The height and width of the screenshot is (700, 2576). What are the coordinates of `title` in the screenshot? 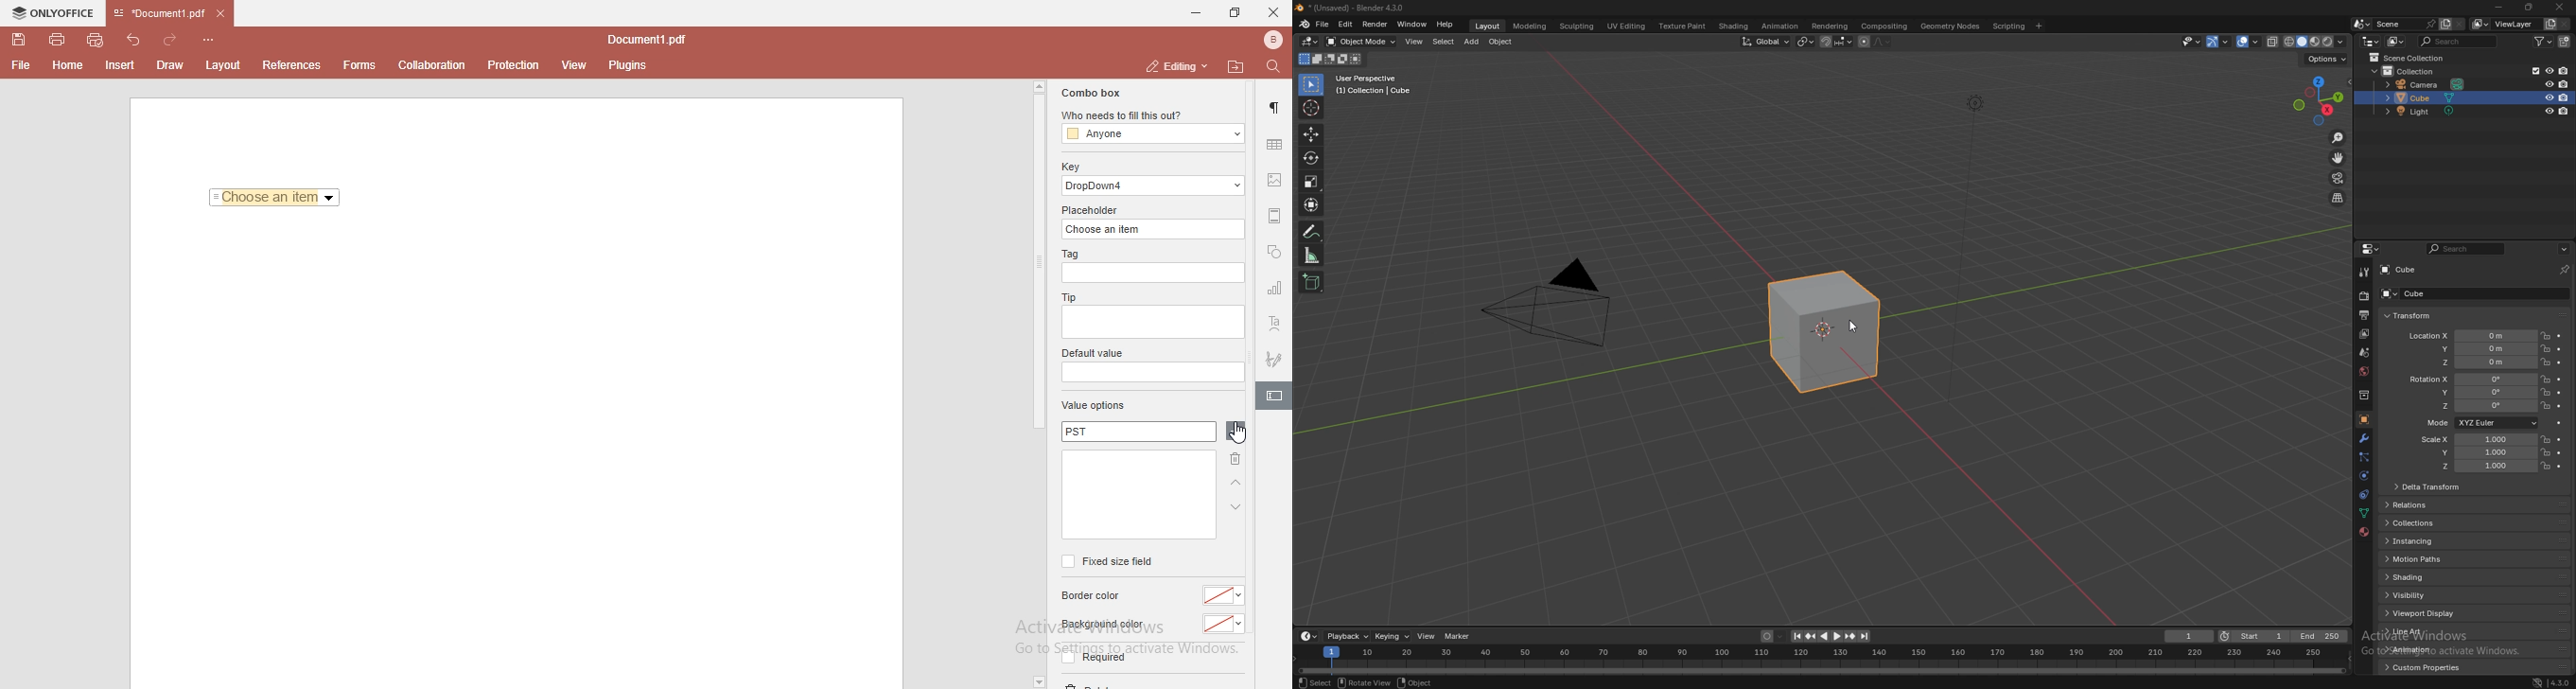 It's located at (1352, 7).